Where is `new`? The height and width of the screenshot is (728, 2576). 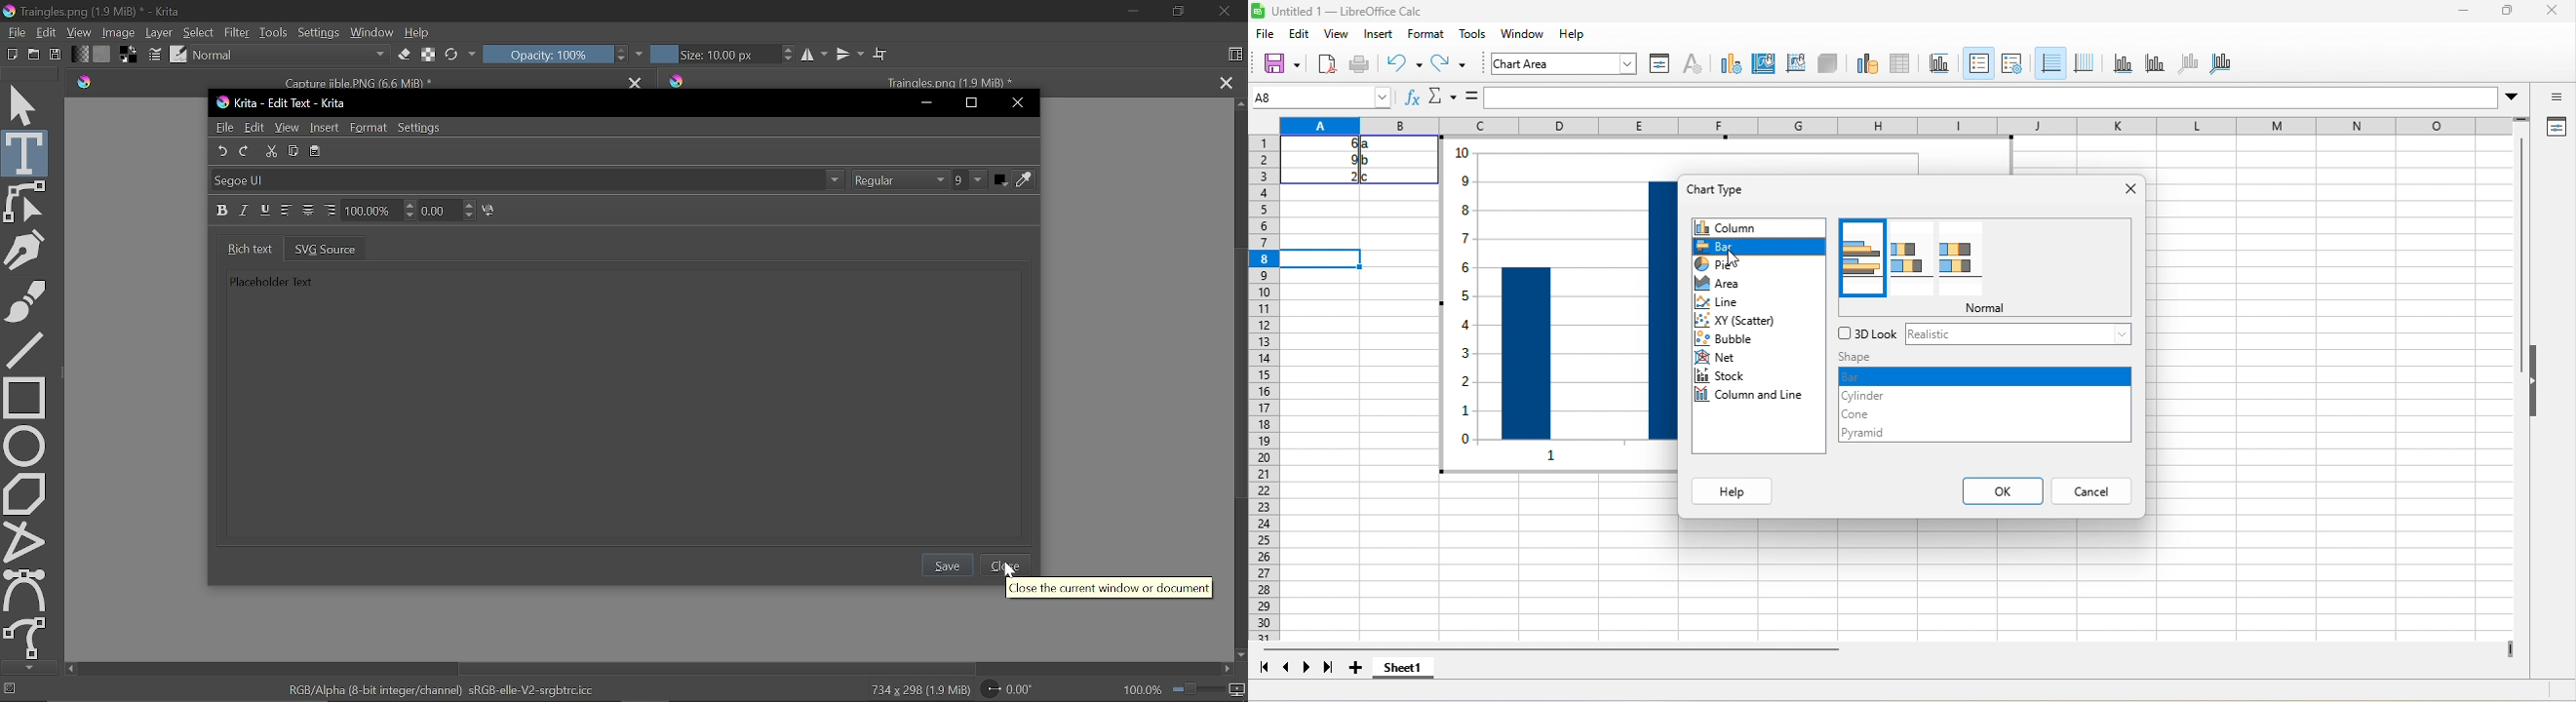
new is located at coordinates (1275, 62).